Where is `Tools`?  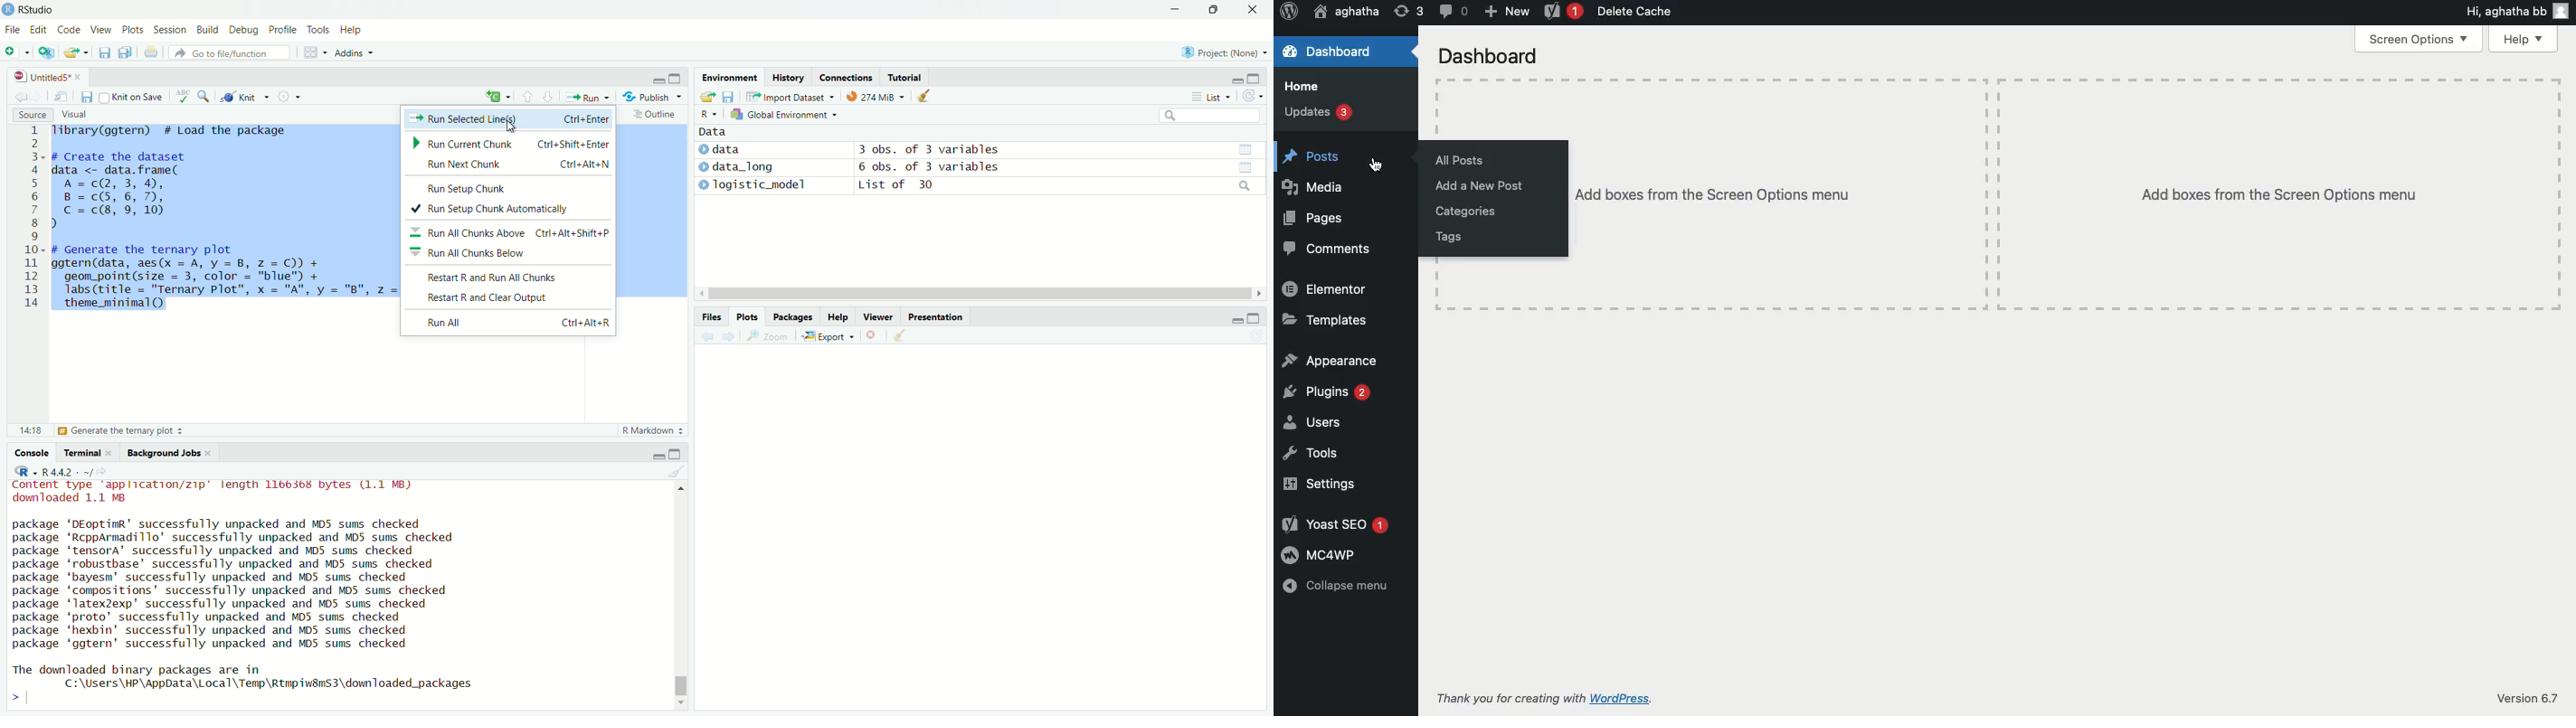 Tools is located at coordinates (318, 29).